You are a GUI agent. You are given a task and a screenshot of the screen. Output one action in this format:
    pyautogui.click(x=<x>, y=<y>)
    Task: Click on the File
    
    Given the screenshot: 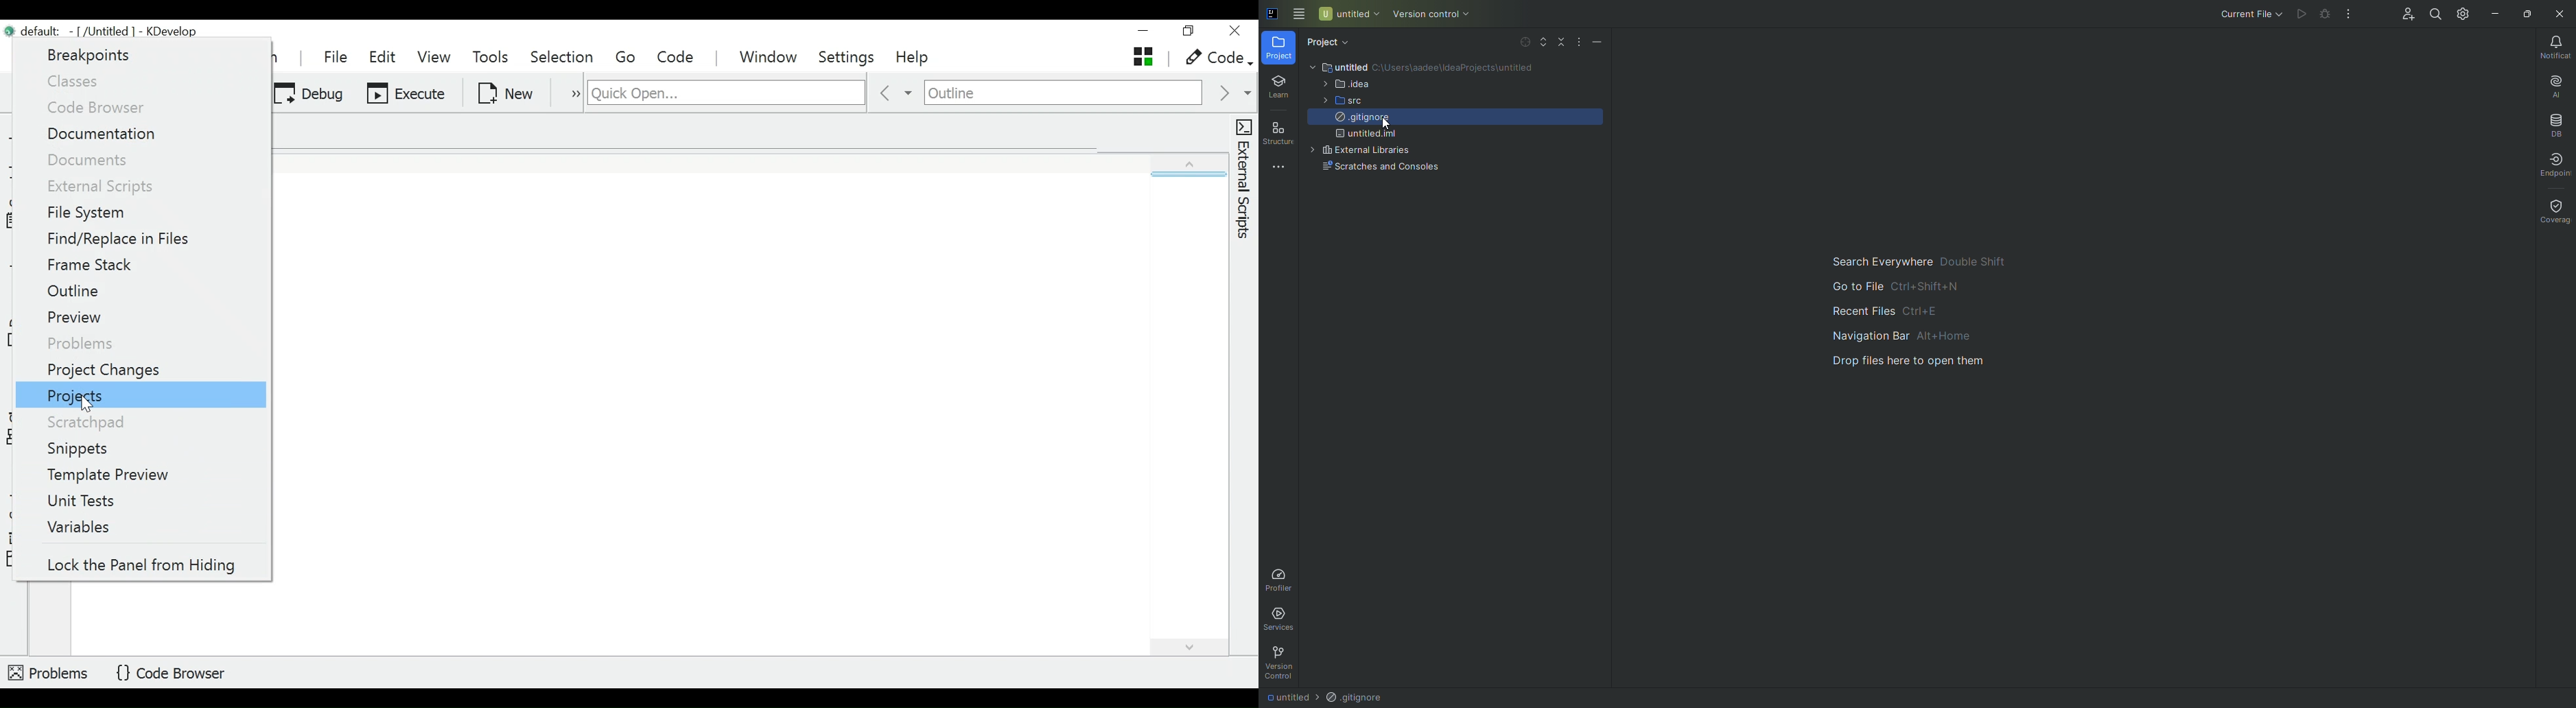 What is the action you would take?
    pyautogui.click(x=336, y=55)
    